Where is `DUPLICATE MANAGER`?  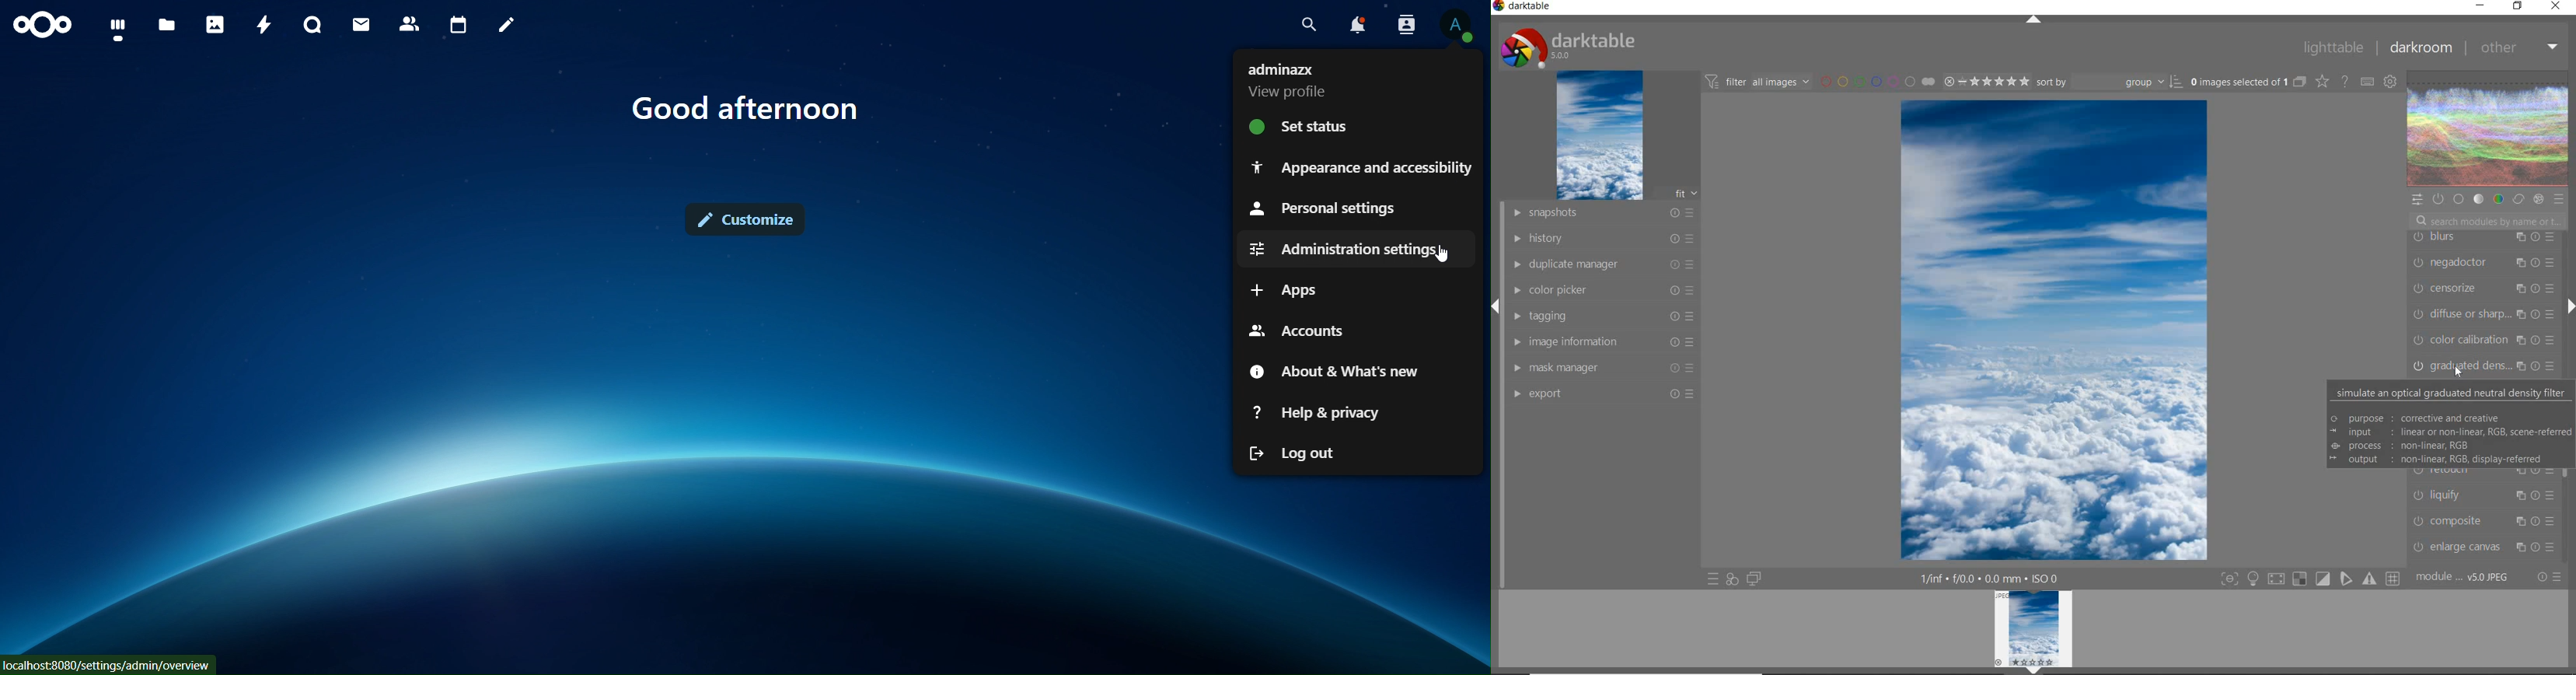
DUPLICATE MANAGER is located at coordinates (1601, 264).